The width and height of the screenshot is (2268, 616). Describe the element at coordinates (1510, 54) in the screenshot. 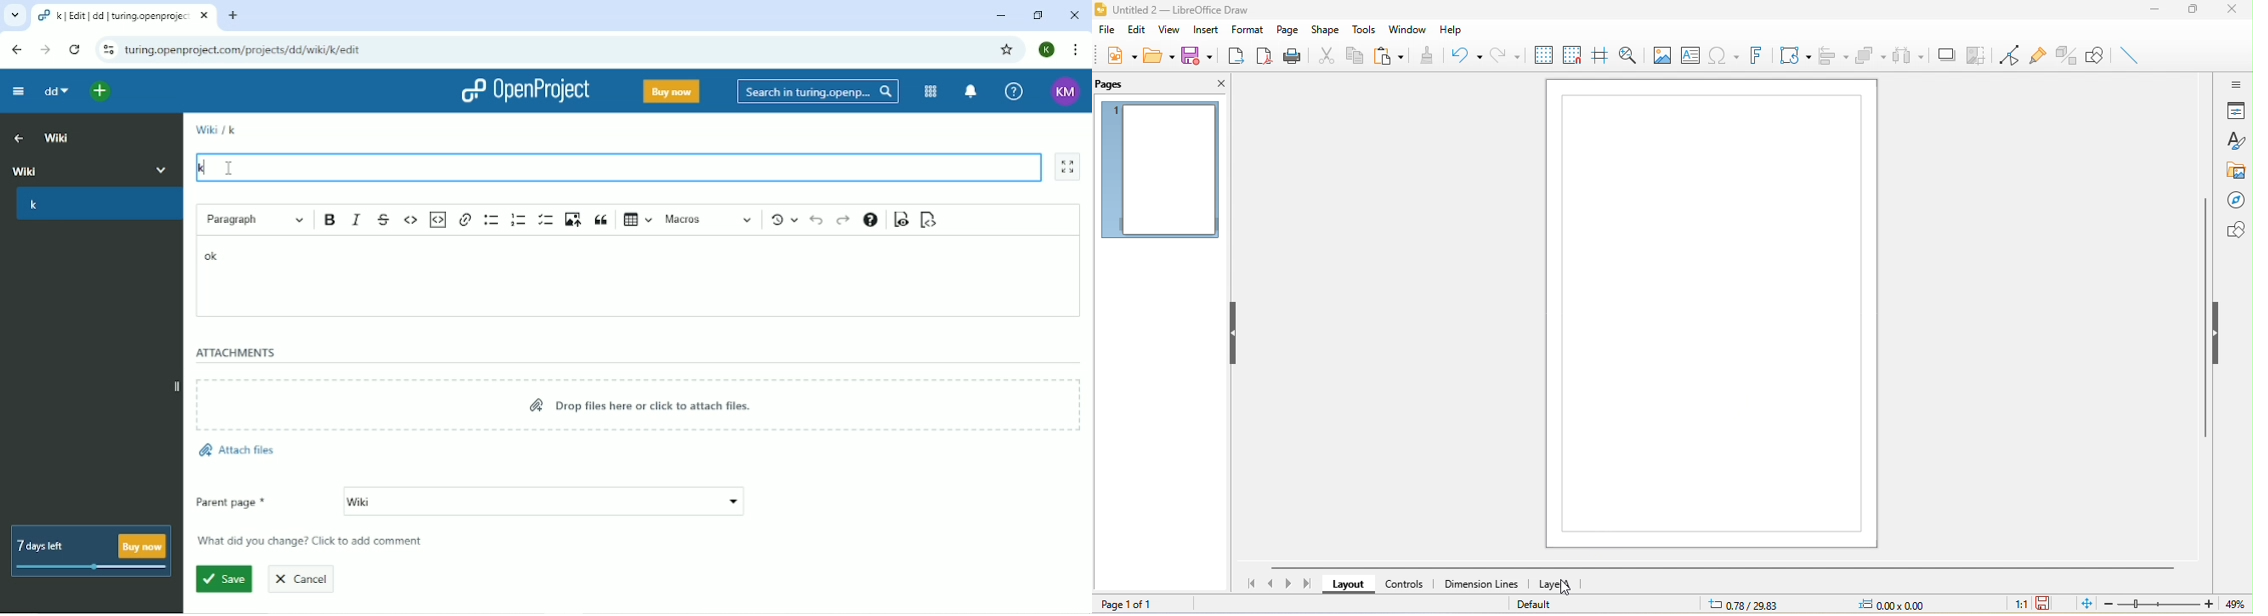

I see `redo` at that location.